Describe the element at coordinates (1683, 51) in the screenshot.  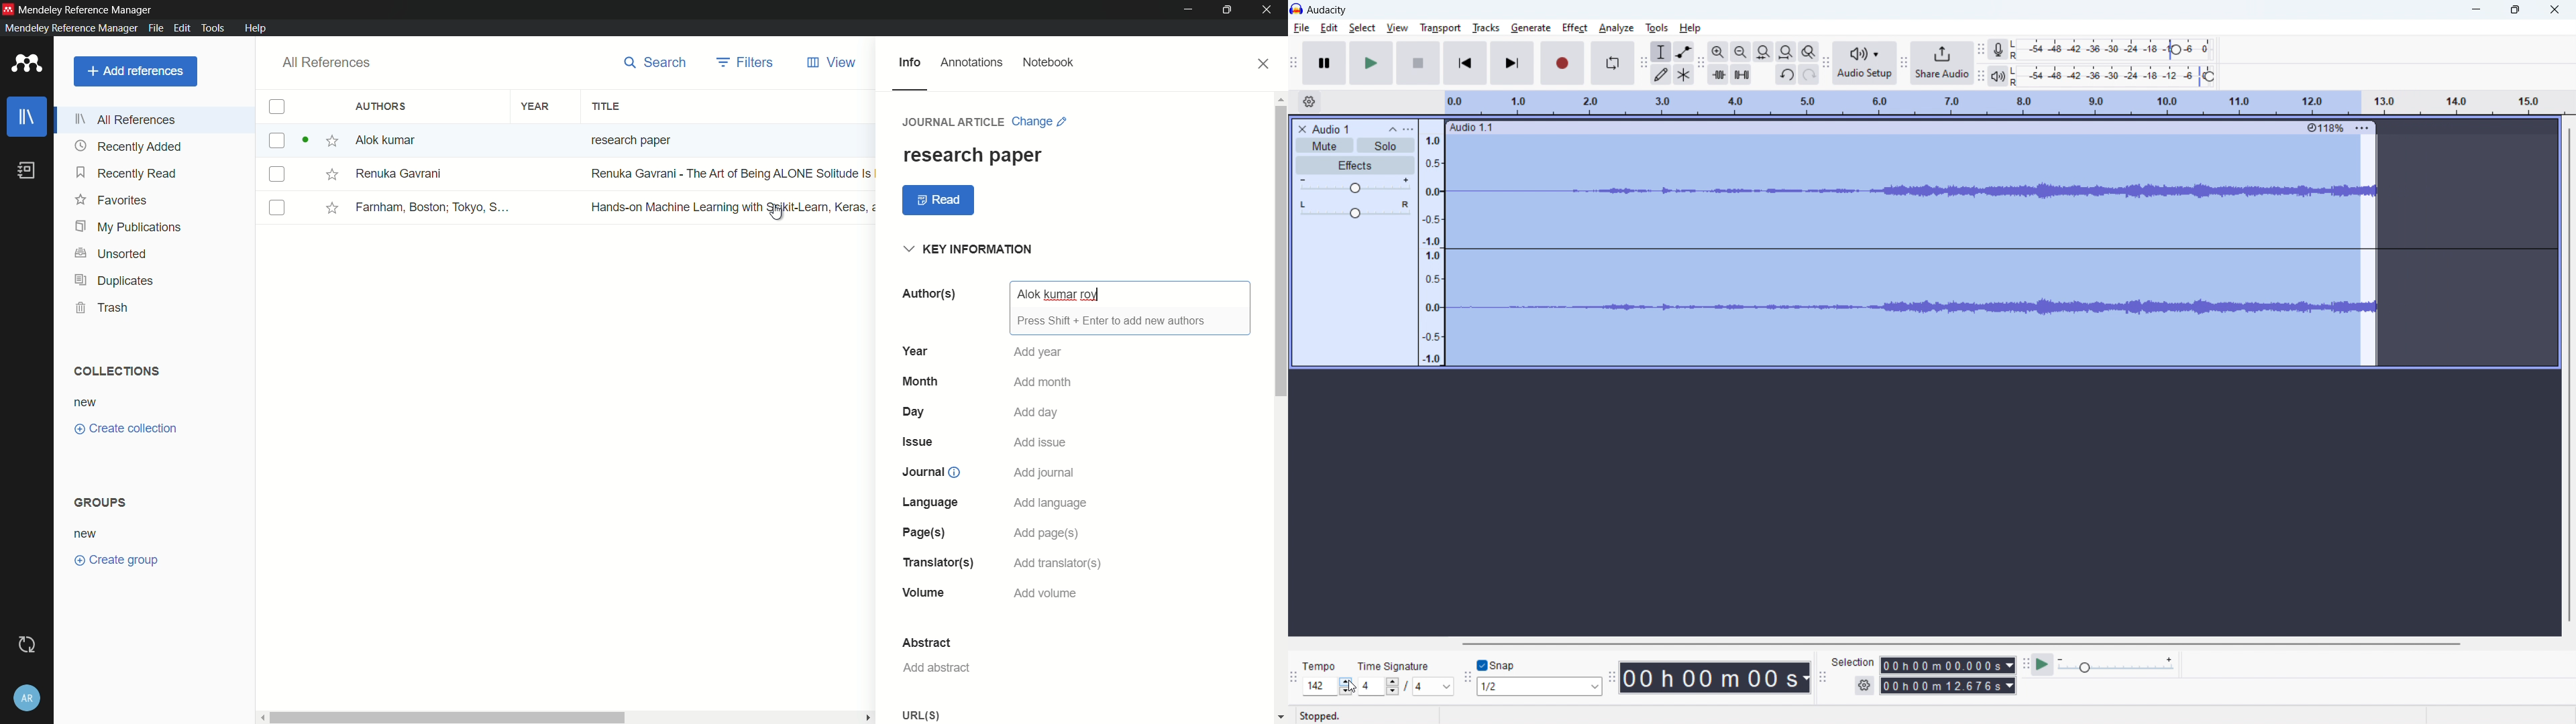
I see `envelop tool` at that location.